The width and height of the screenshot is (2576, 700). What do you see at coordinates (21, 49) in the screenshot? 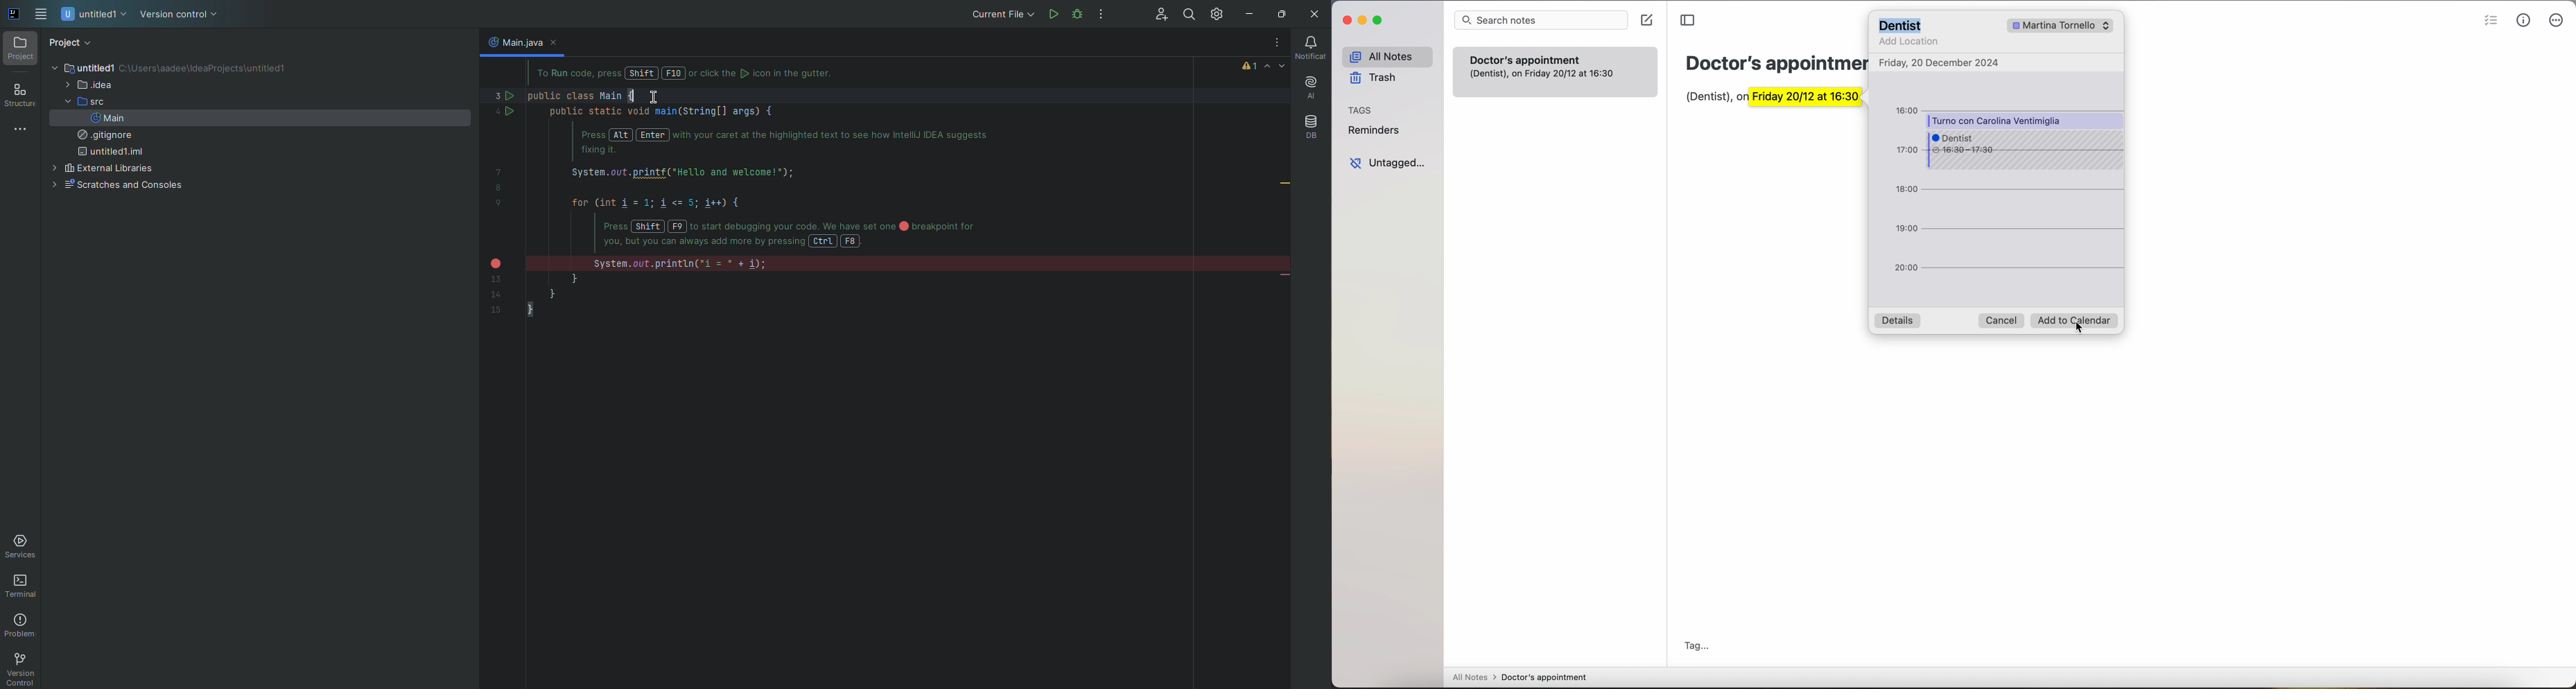
I see `Project` at bounding box center [21, 49].